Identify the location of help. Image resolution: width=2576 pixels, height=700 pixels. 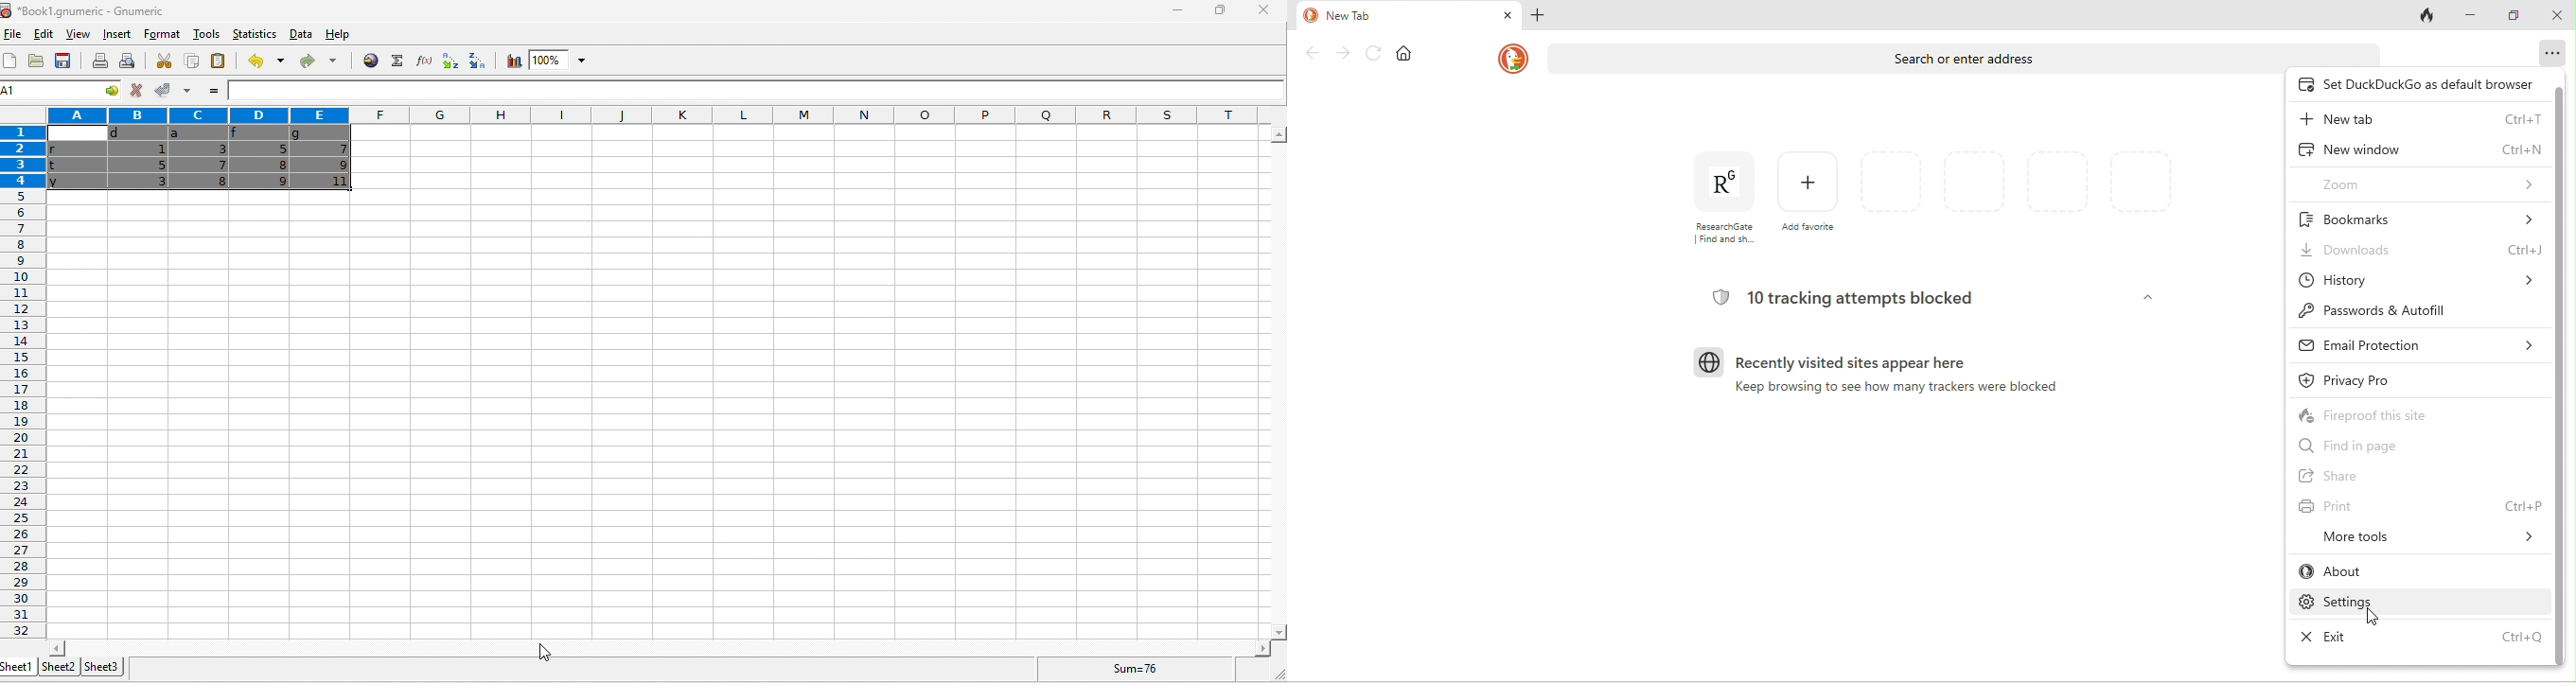
(345, 36).